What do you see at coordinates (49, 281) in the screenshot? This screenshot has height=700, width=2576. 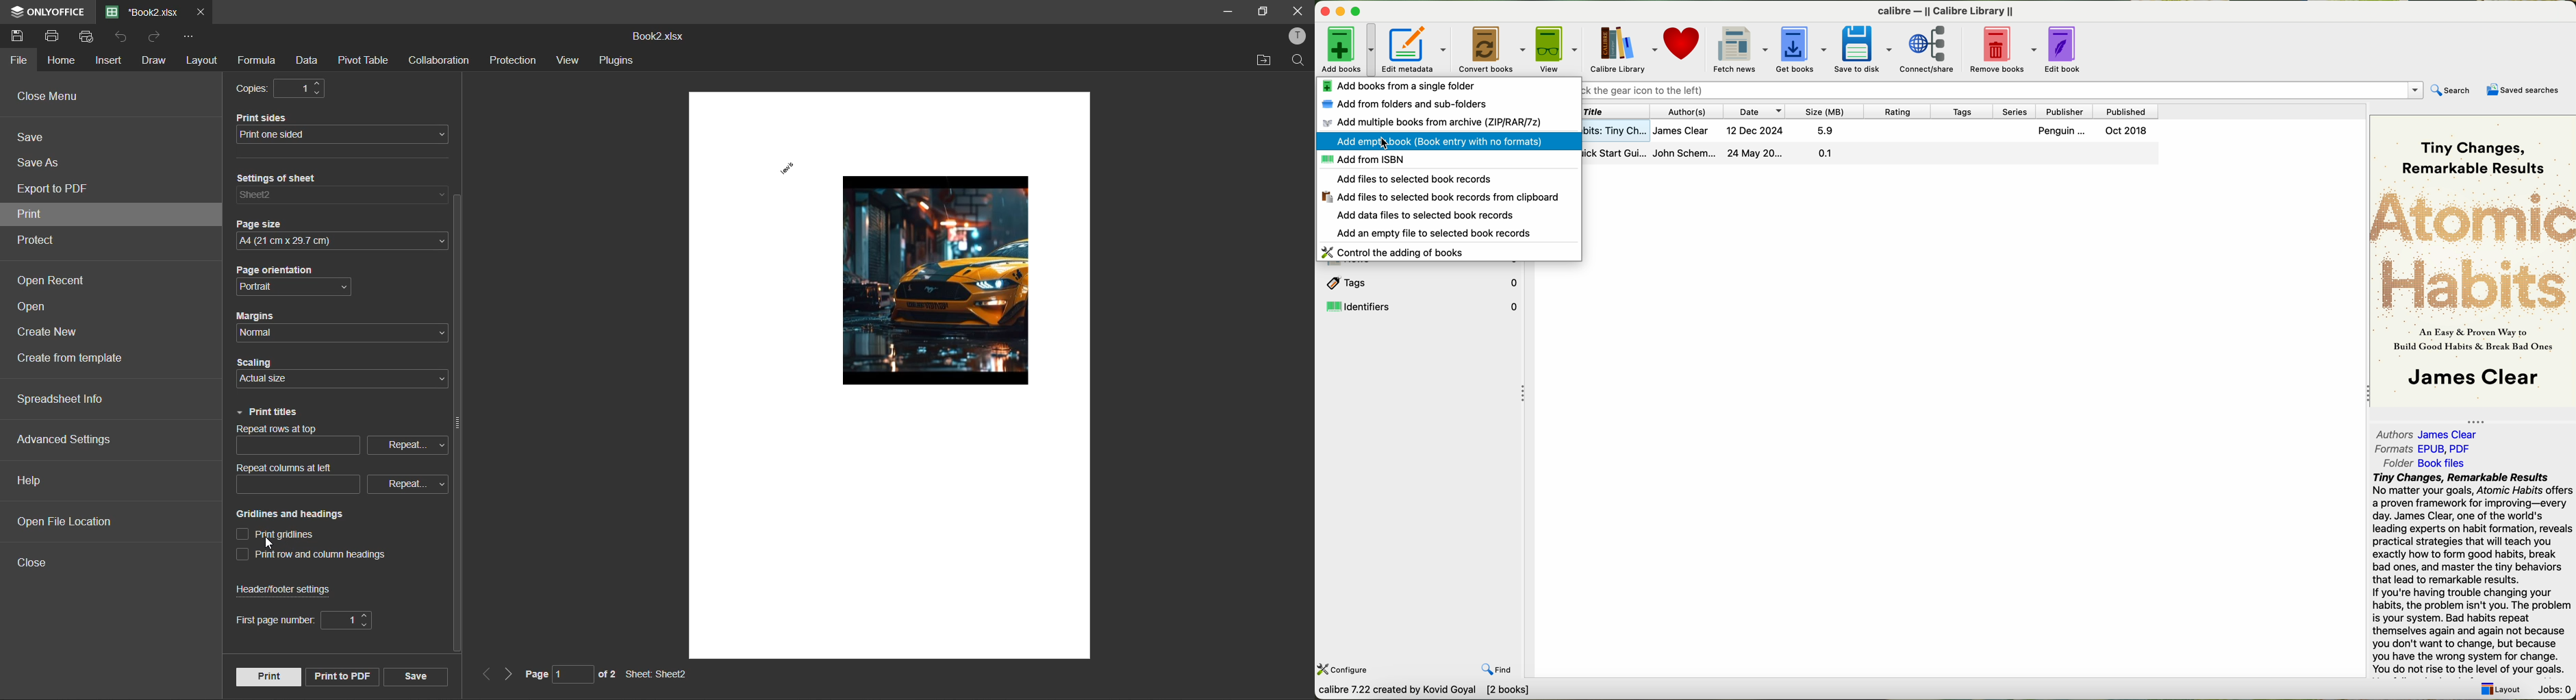 I see `open recent` at bounding box center [49, 281].